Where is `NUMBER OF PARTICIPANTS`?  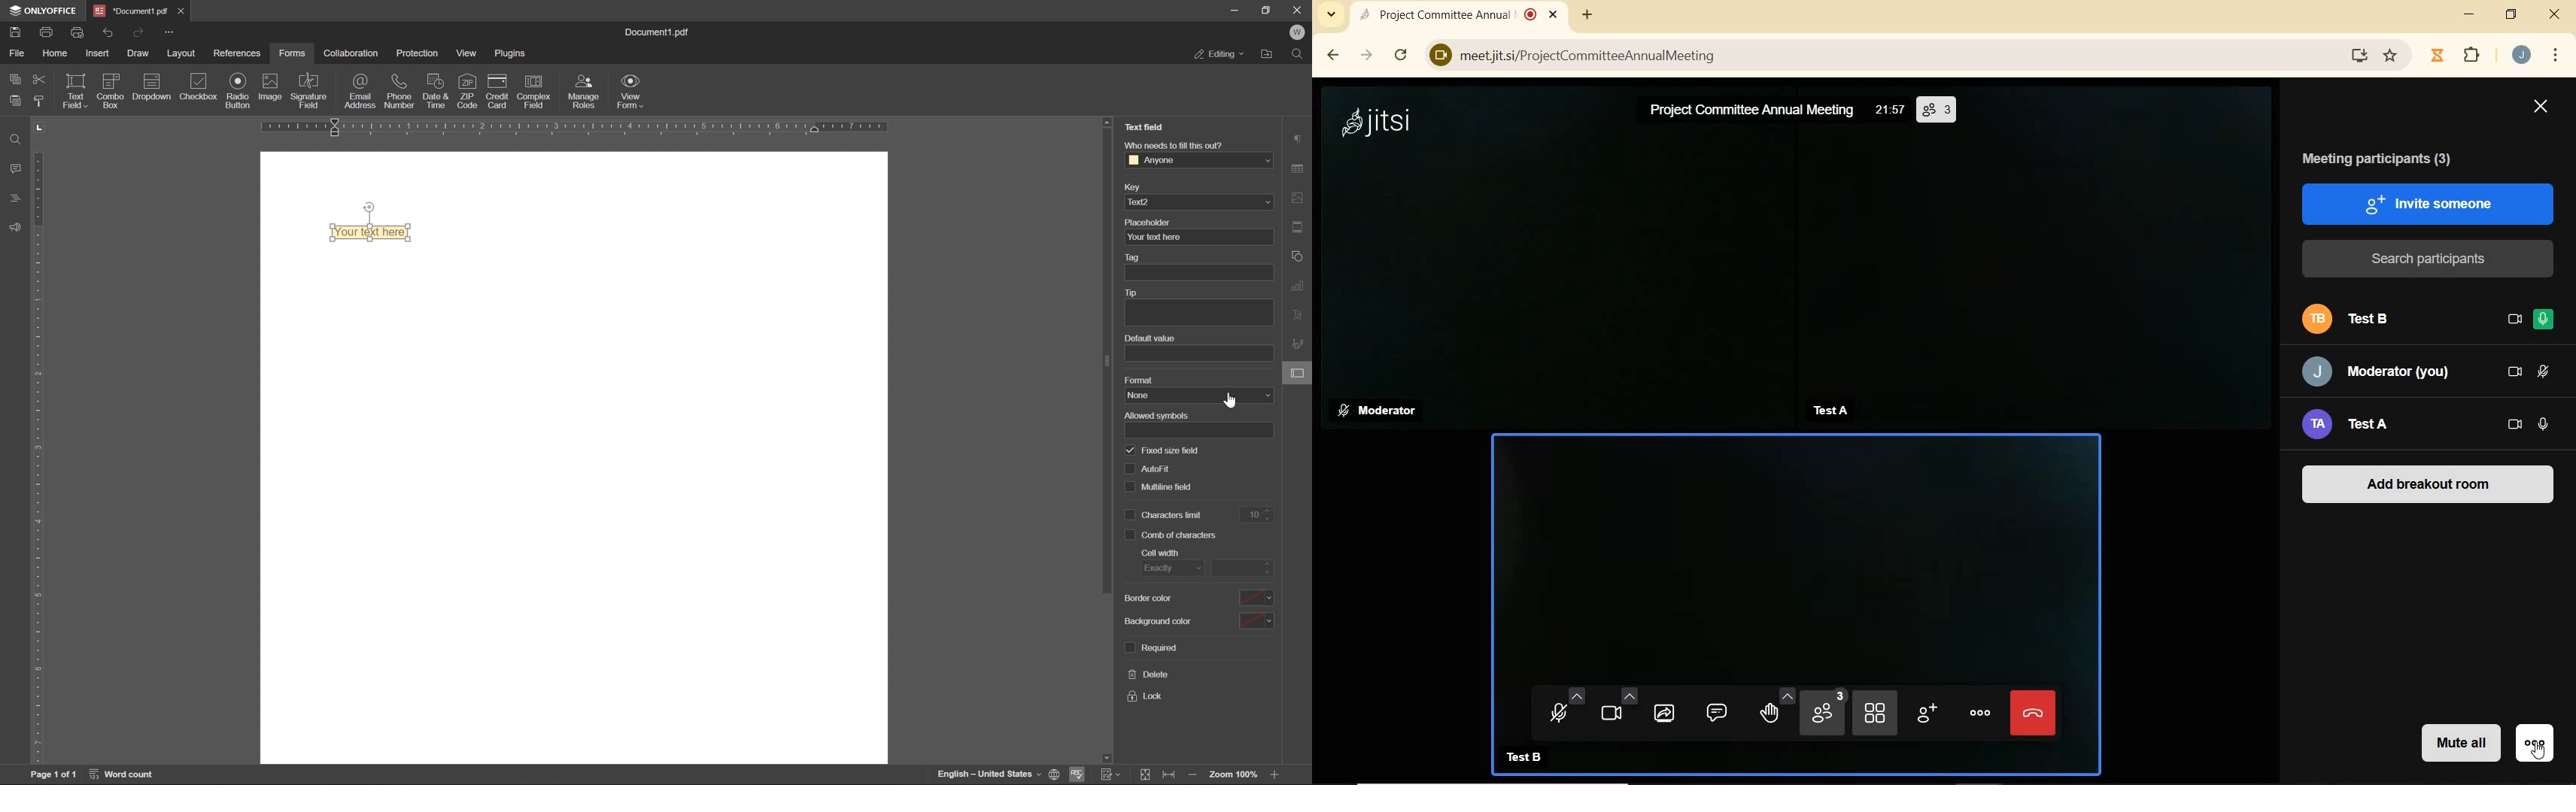
NUMBER OF PARTICIPANTS is located at coordinates (1936, 111).